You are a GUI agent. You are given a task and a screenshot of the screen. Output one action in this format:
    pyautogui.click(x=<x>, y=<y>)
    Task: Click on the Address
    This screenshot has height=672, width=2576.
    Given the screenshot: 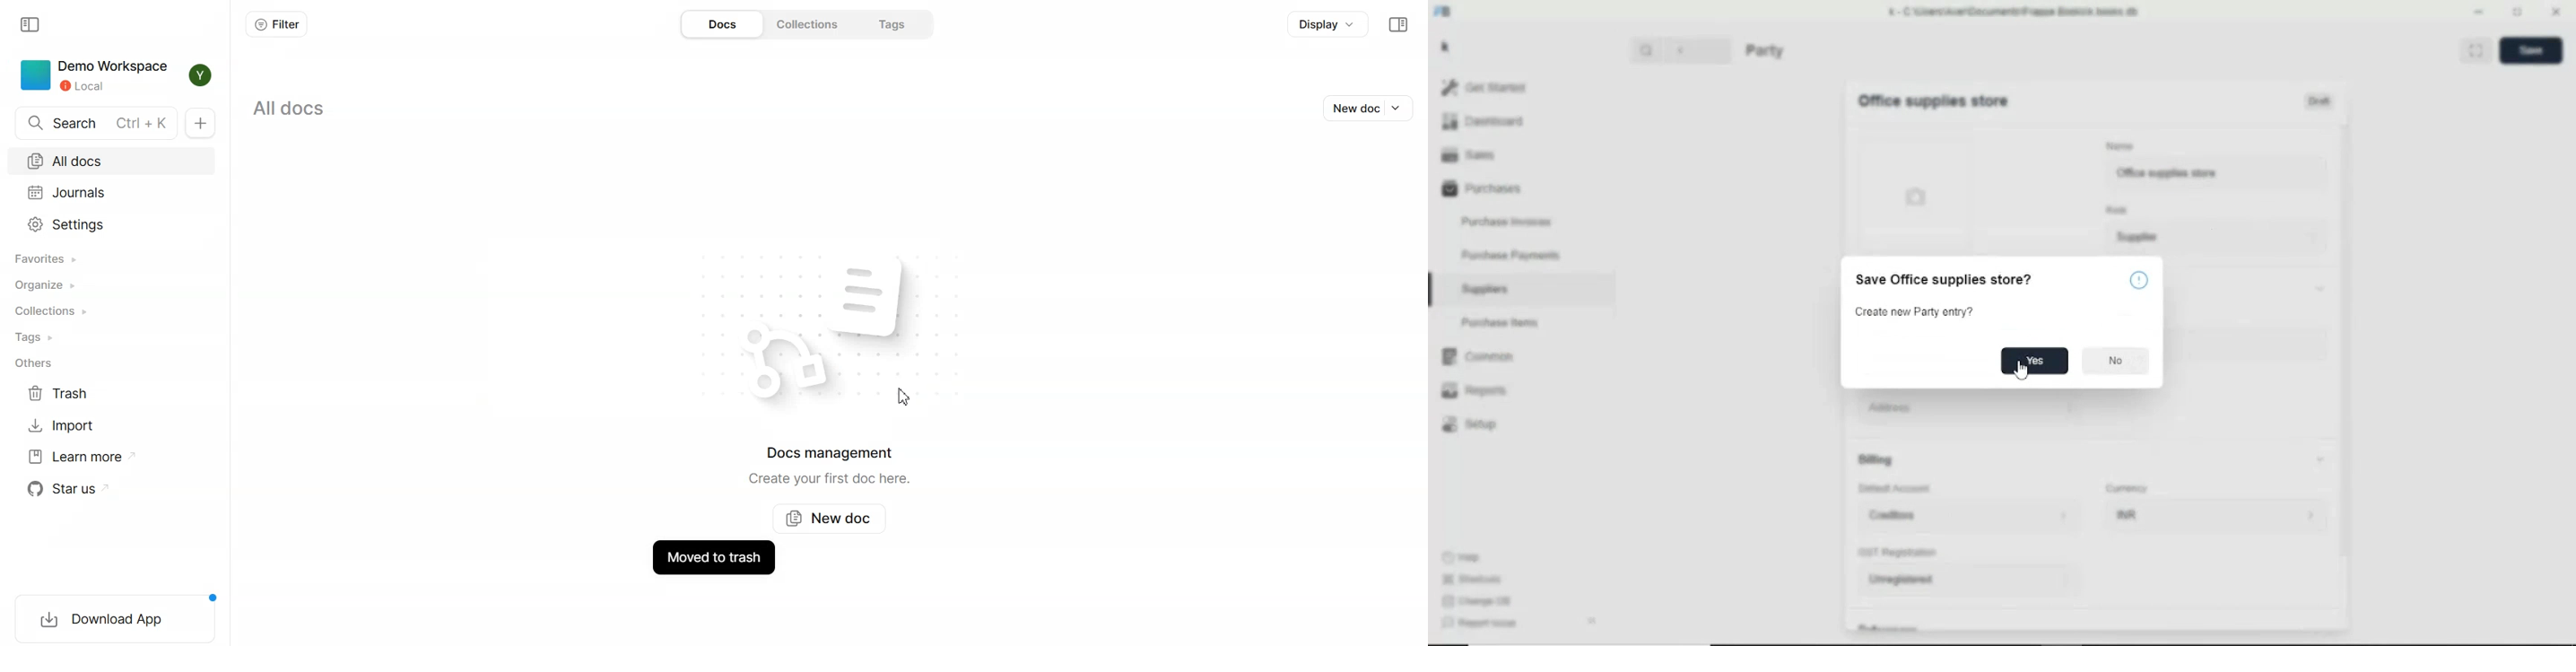 What is the action you would take?
    pyautogui.click(x=2090, y=407)
    